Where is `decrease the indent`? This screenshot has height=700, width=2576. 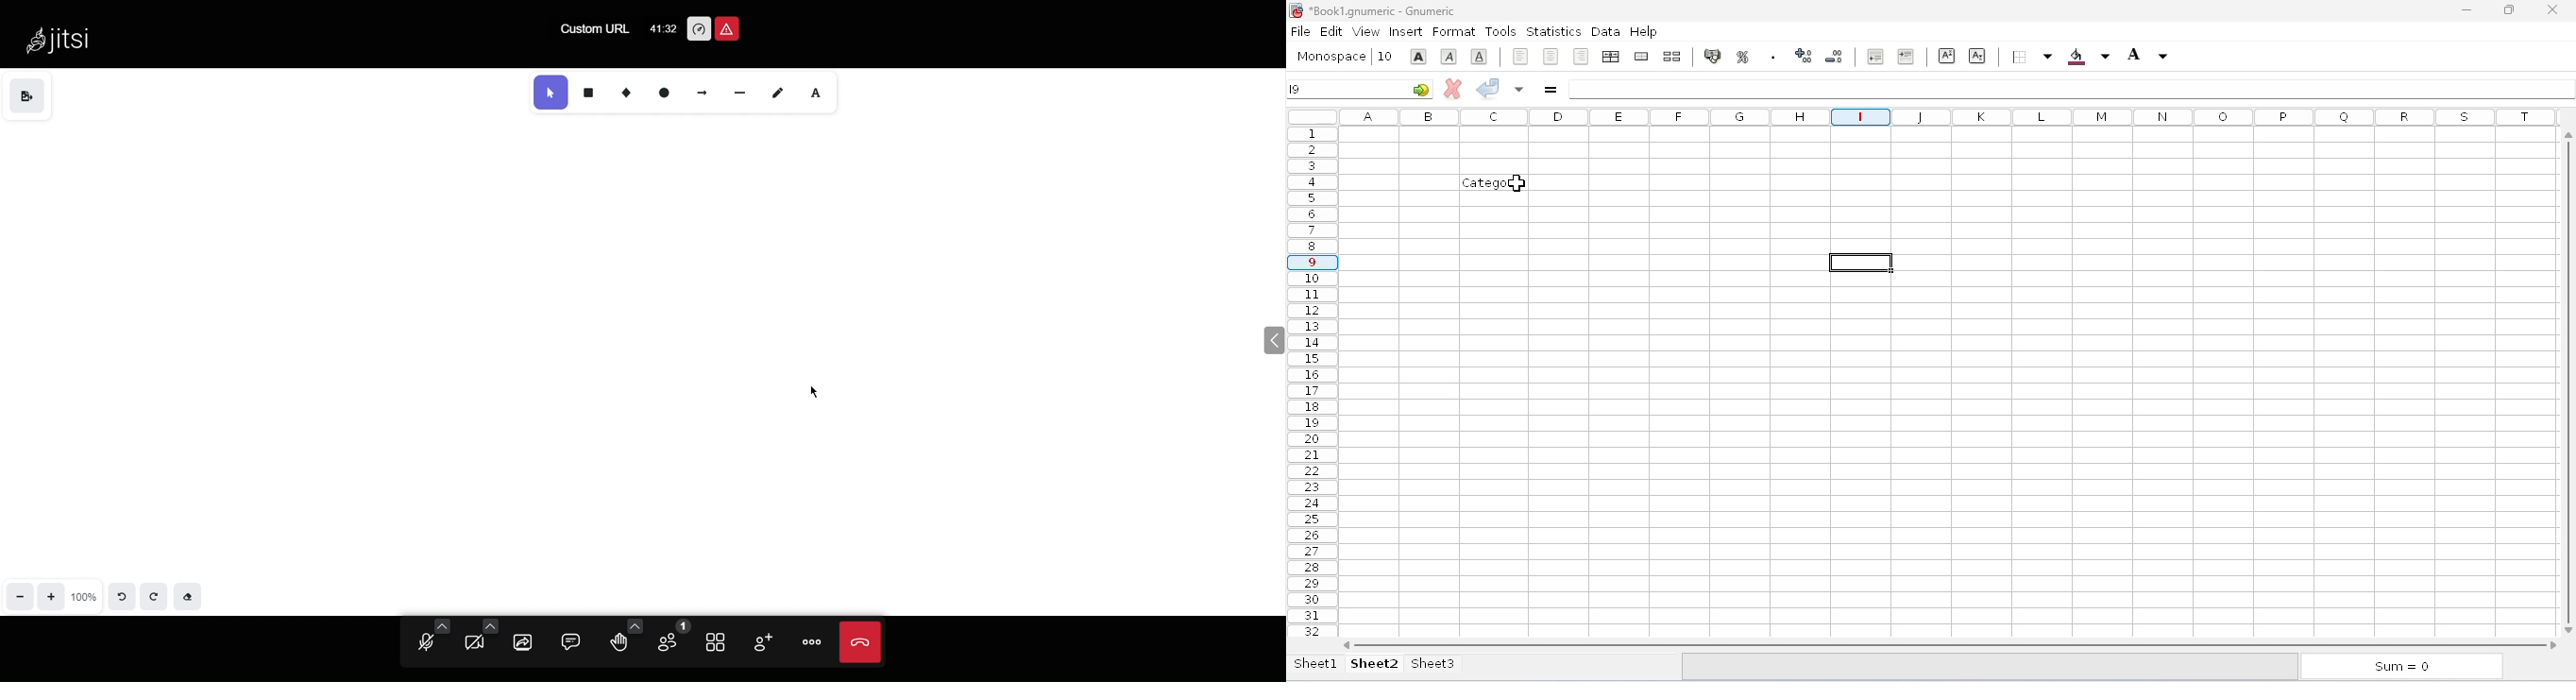
decrease the indent is located at coordinates (1873, 56).